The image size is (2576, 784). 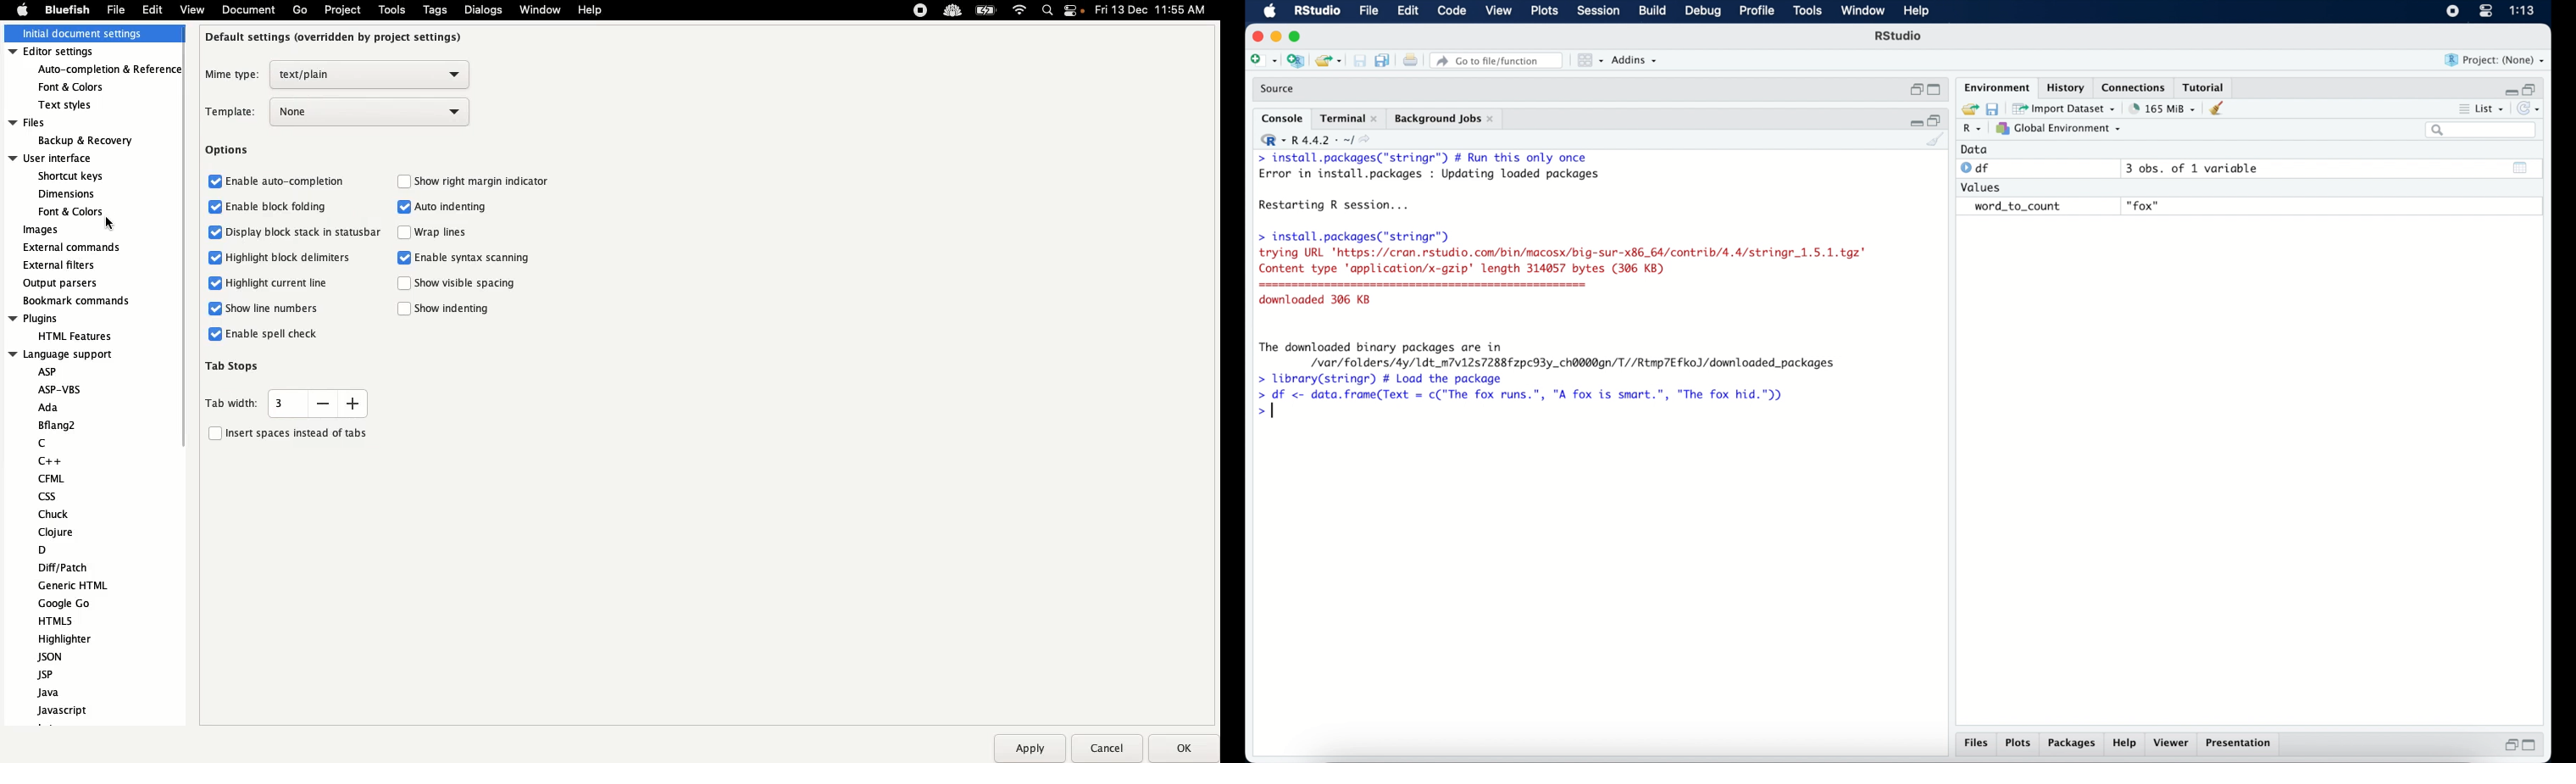 What do you see at coordinates (2531, 88) in the screenshot?
I see `restore down` at bounding box center [2531, 88].